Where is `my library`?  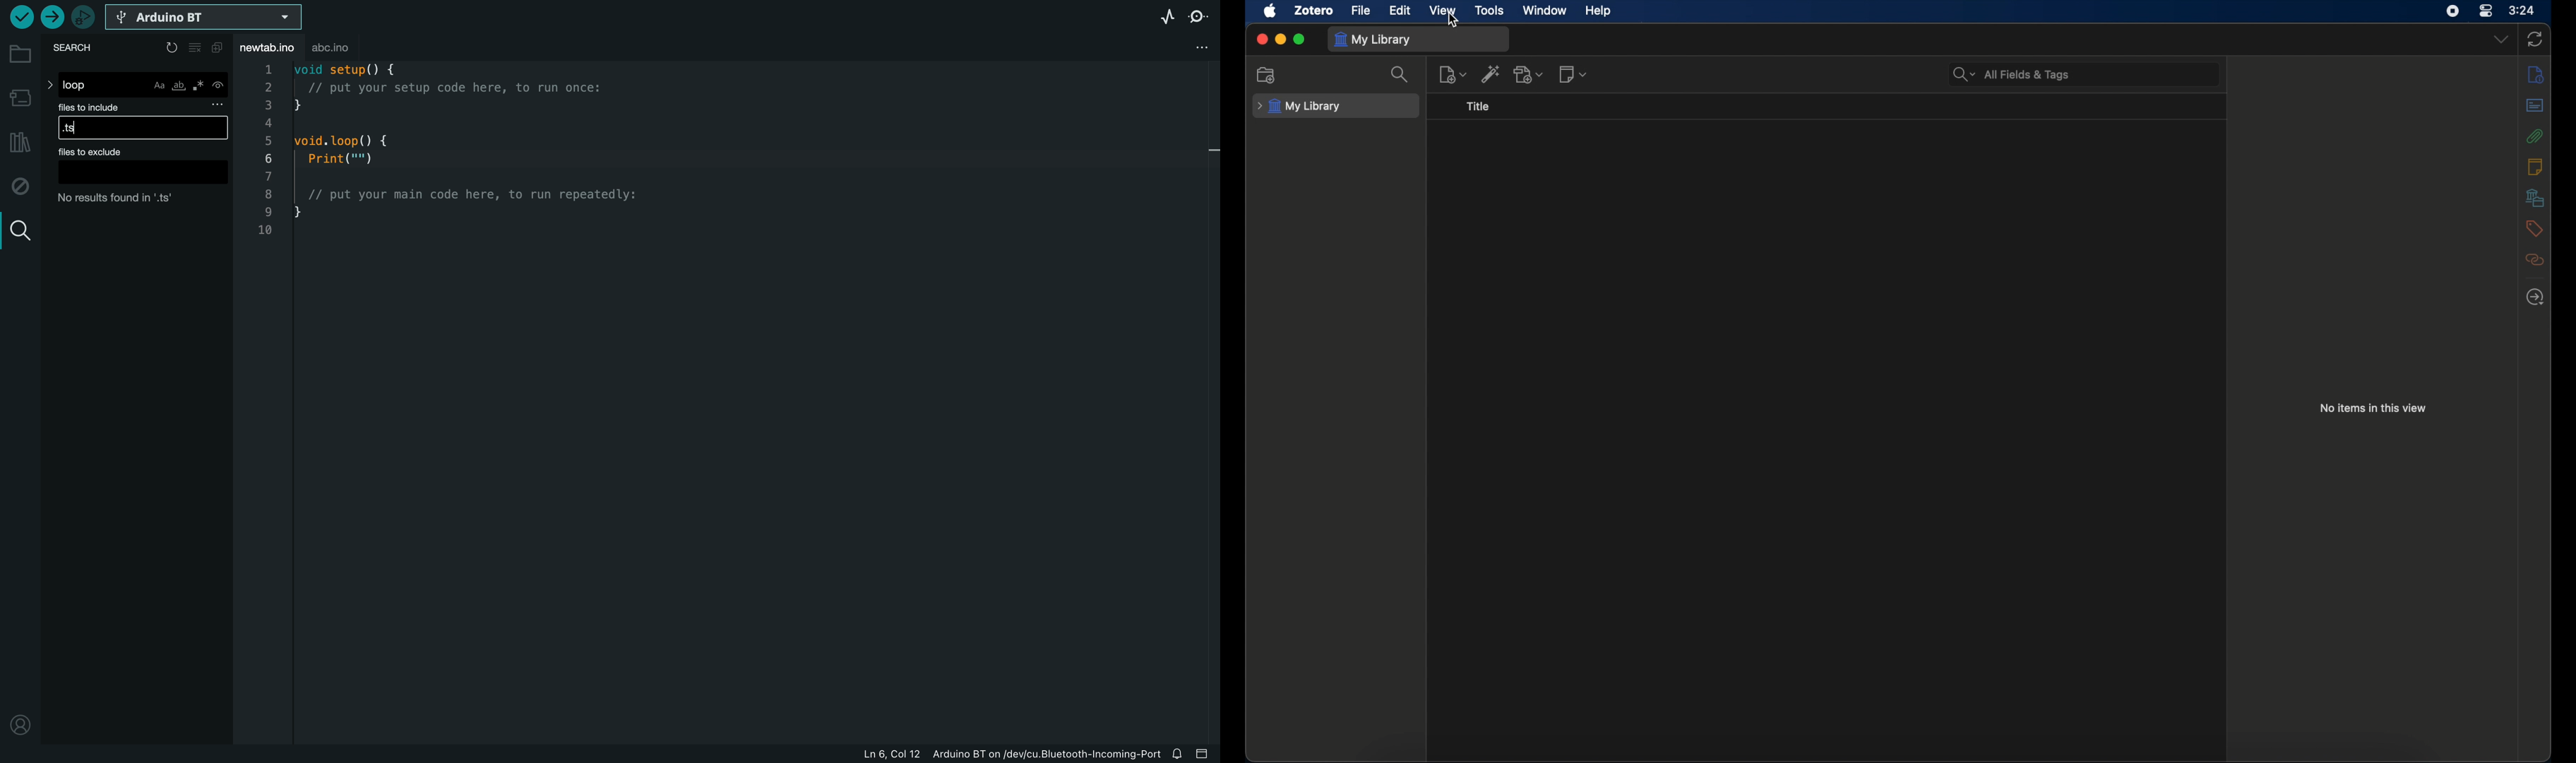
my library is located at coordinates (1299, 107).